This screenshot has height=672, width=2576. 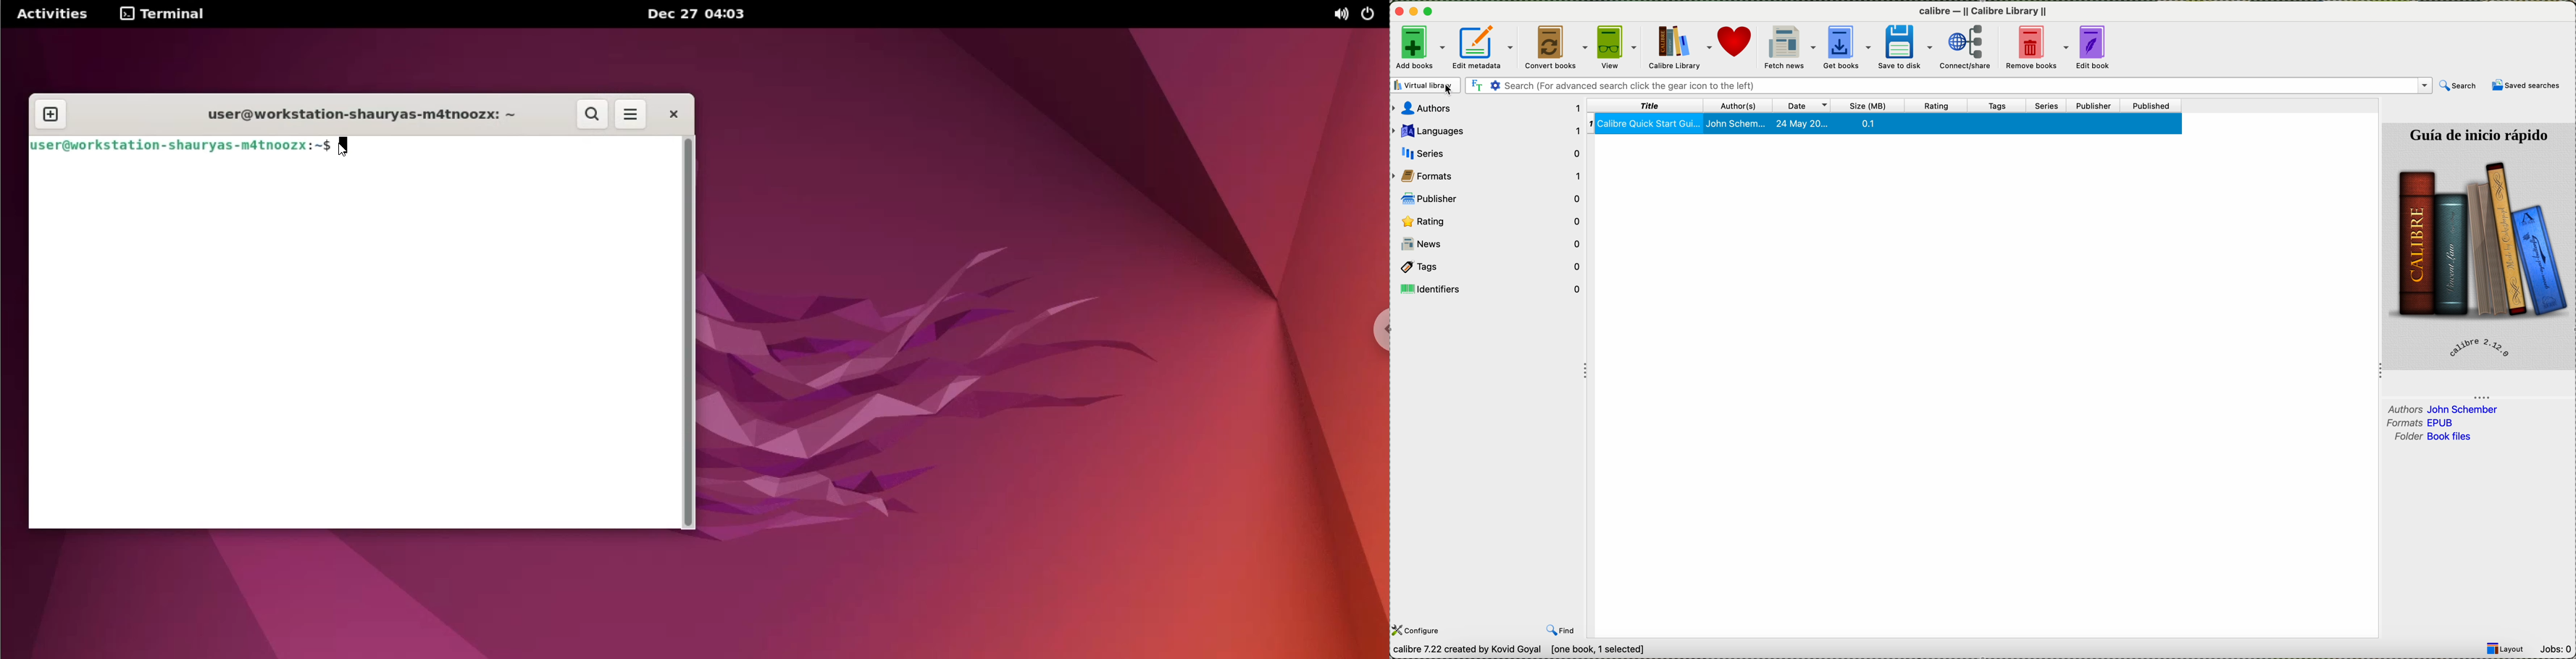 What do you see at coordinates (1682, 48) in the screenshot?
I see `calibre library` at bounding box center [1682, 48].